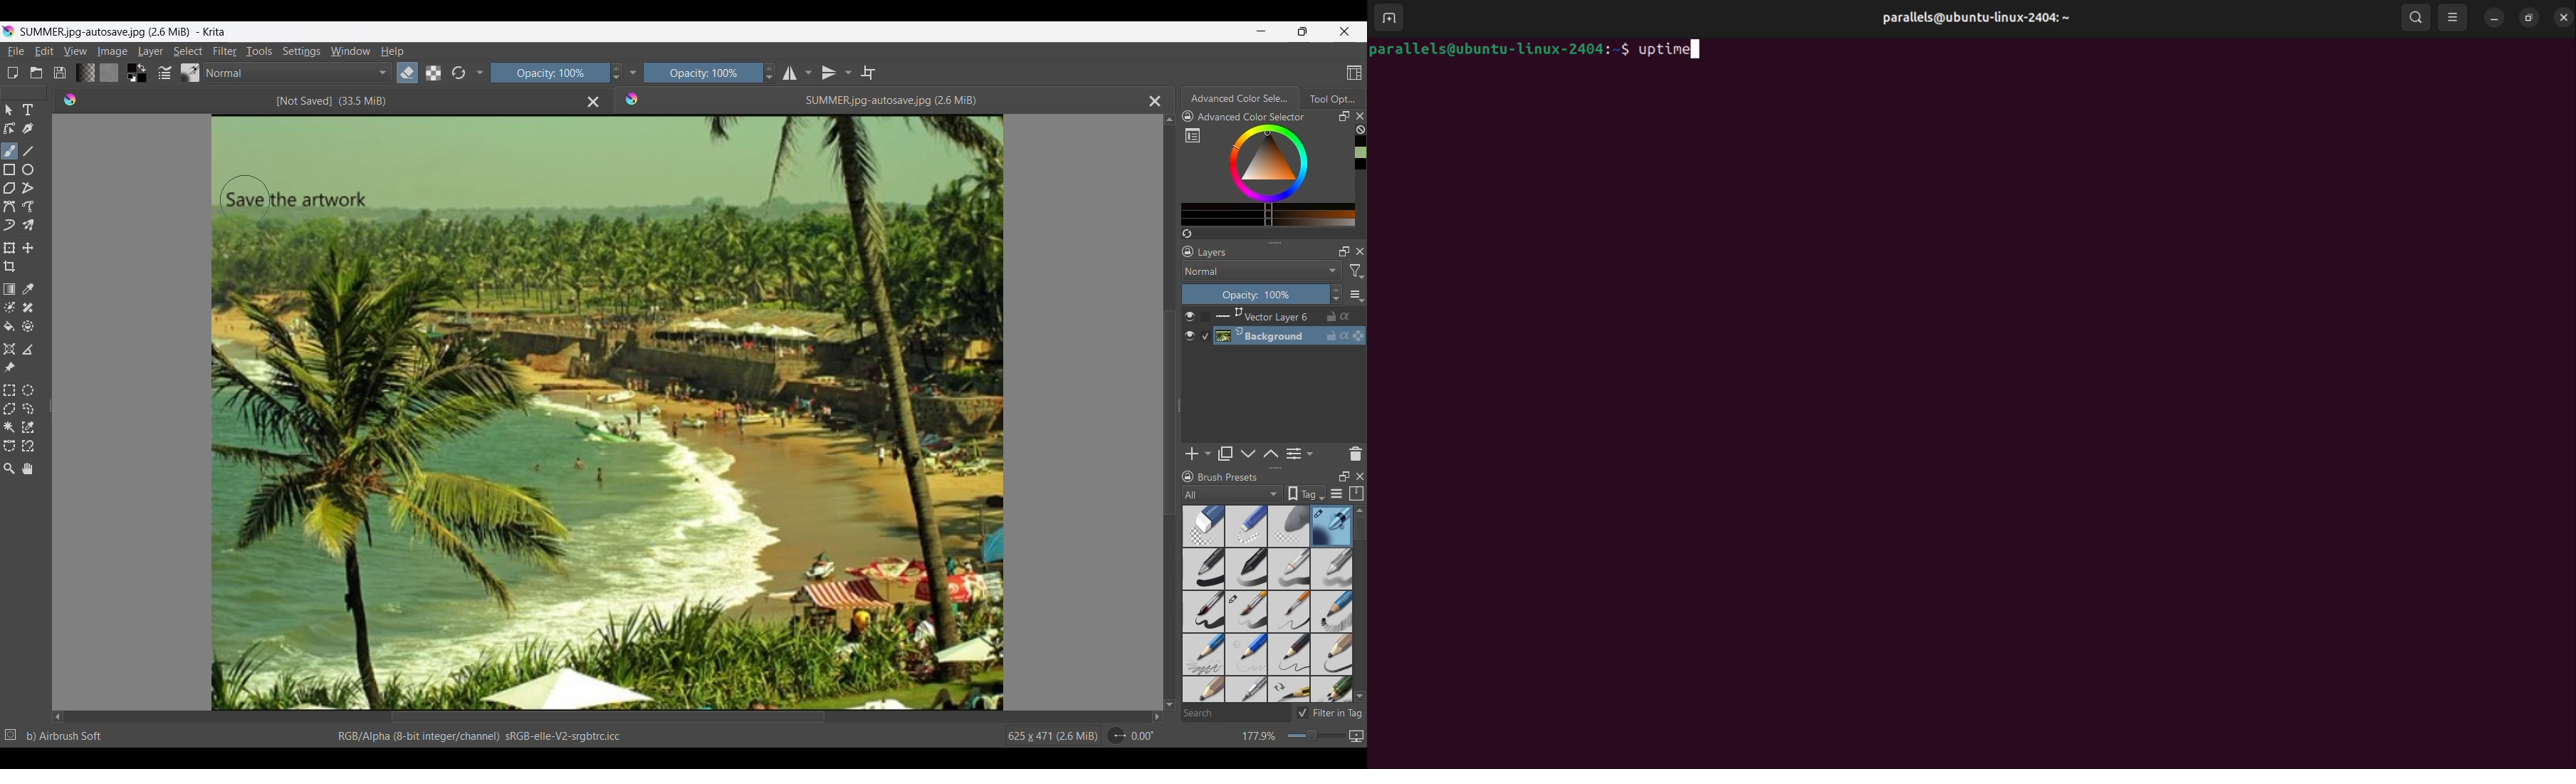  I want to click on Open new document, so click(12, 73).